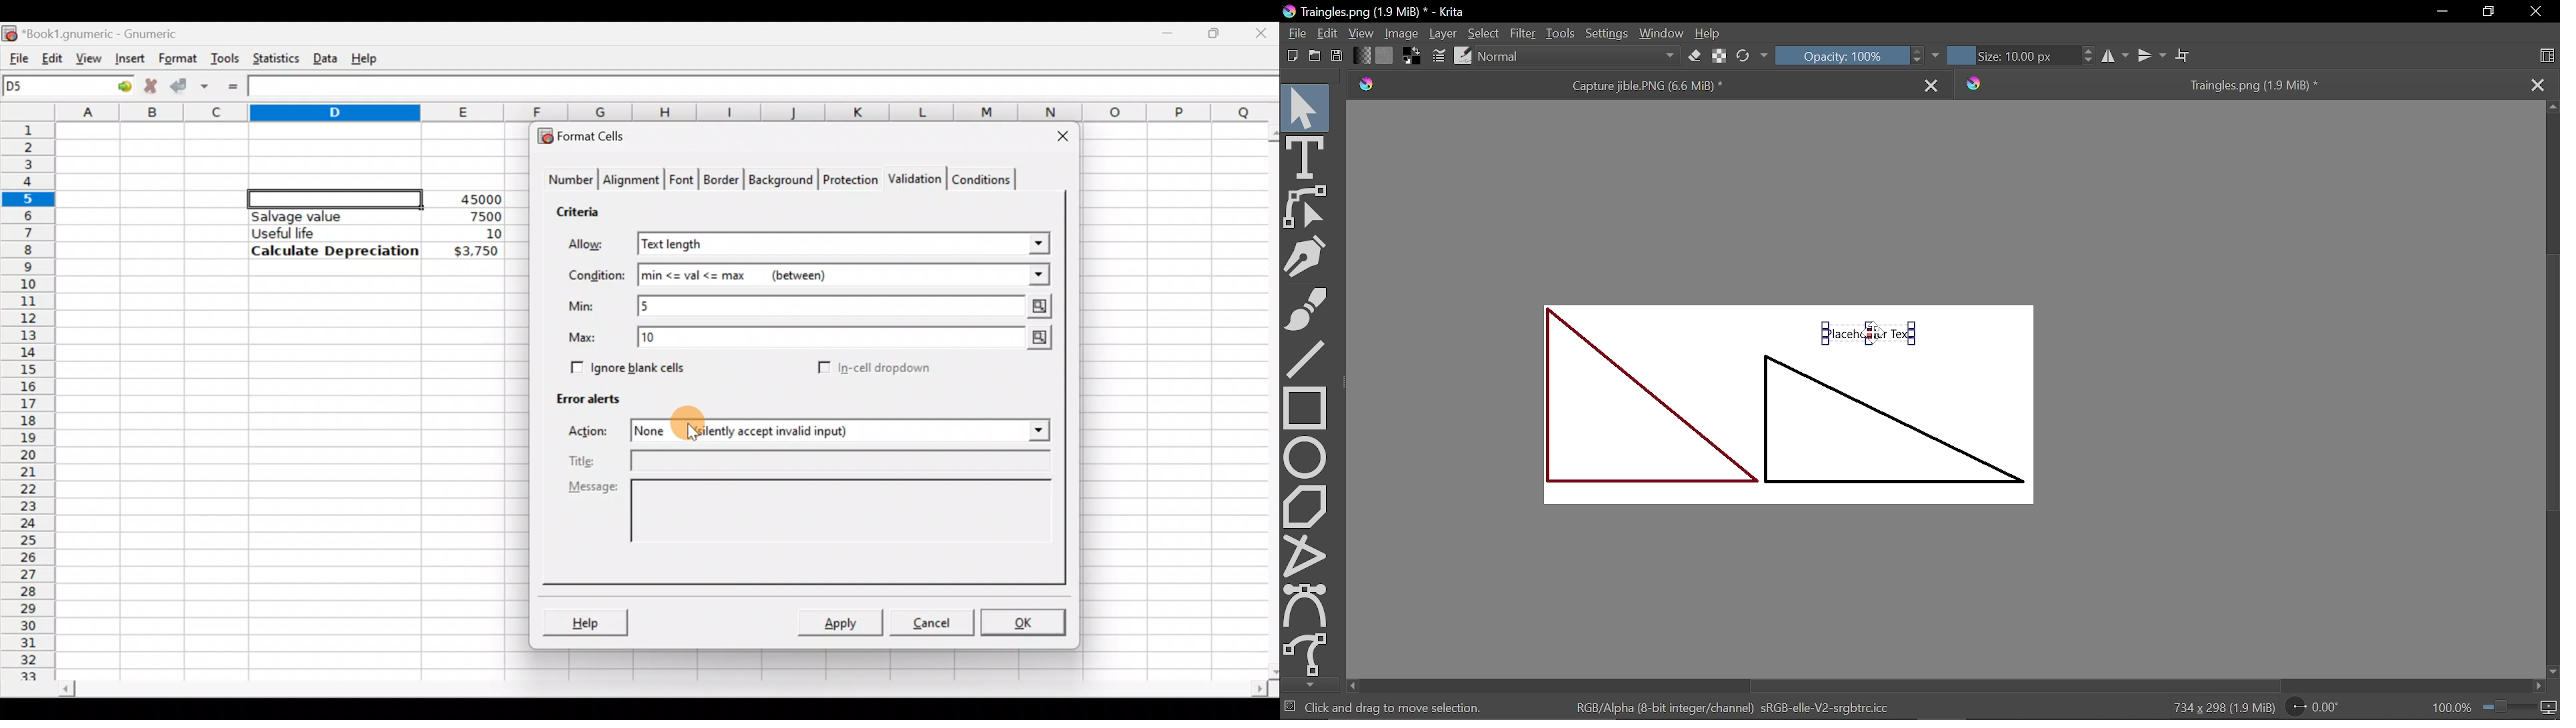 The height and width of the screenshot is (728, 2576). Describe the element at coordinates (1057, 139) in the screenshot. I see `Close` at that location.